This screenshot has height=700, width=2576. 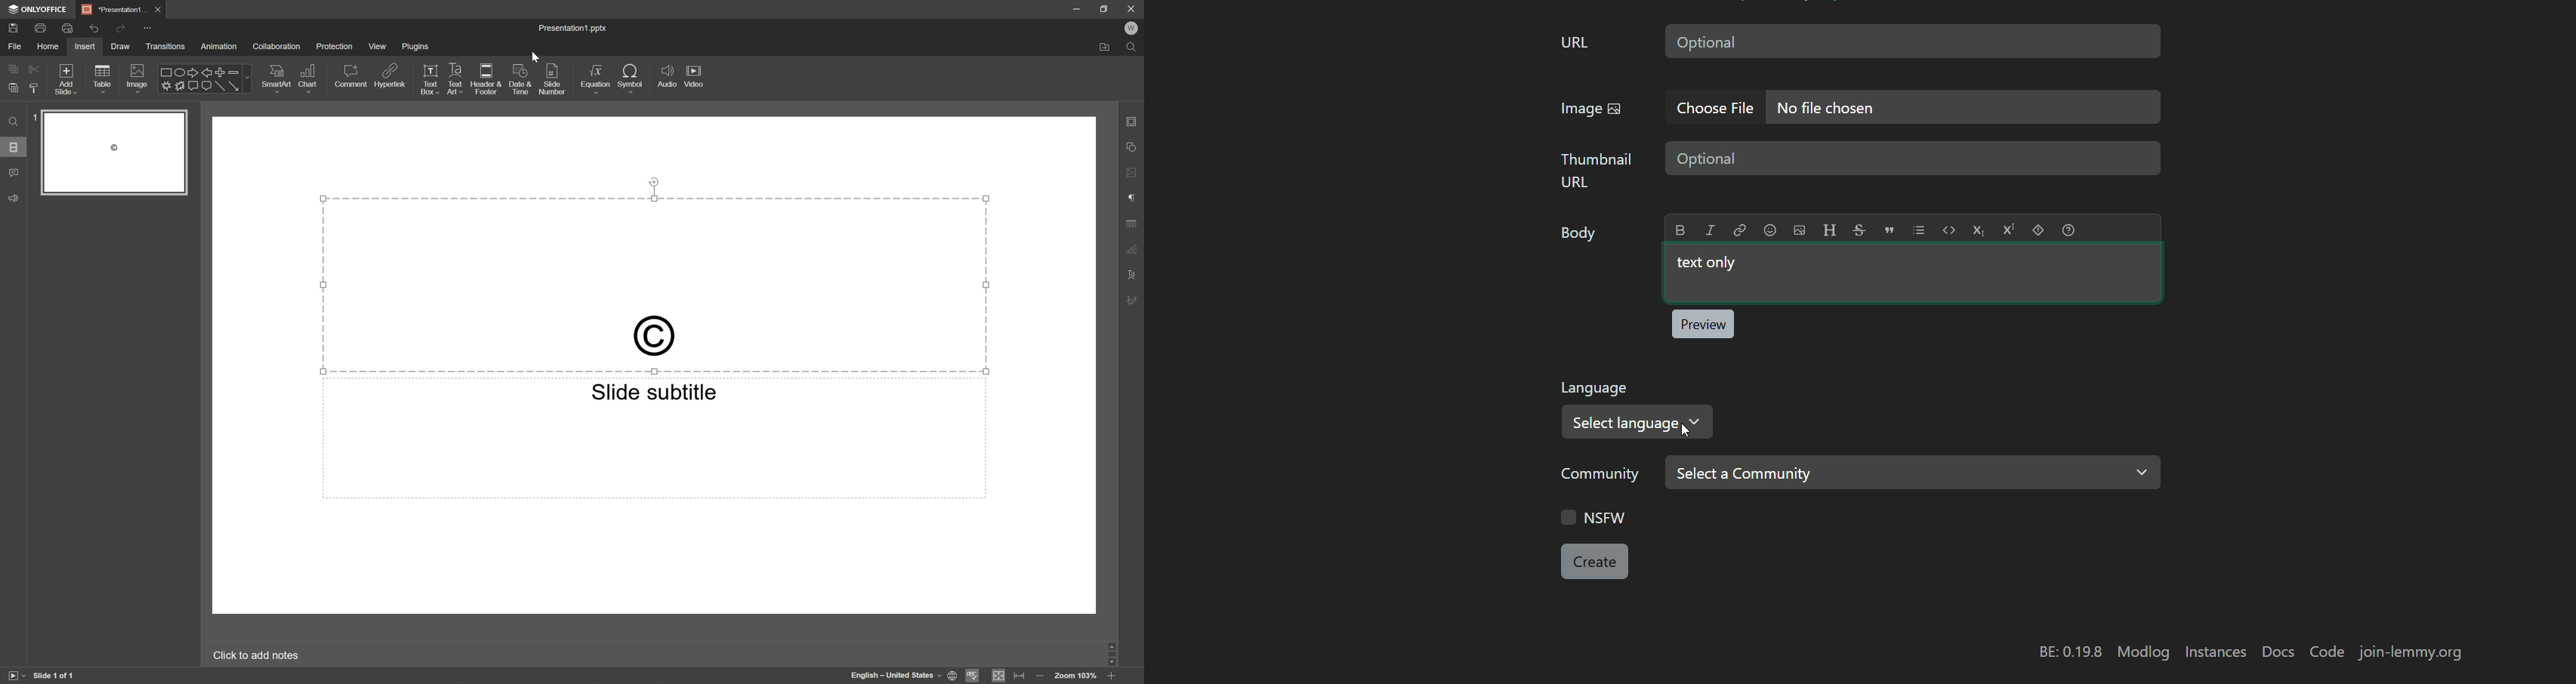 I want to click on Slide number, so click(x=552, y=77).